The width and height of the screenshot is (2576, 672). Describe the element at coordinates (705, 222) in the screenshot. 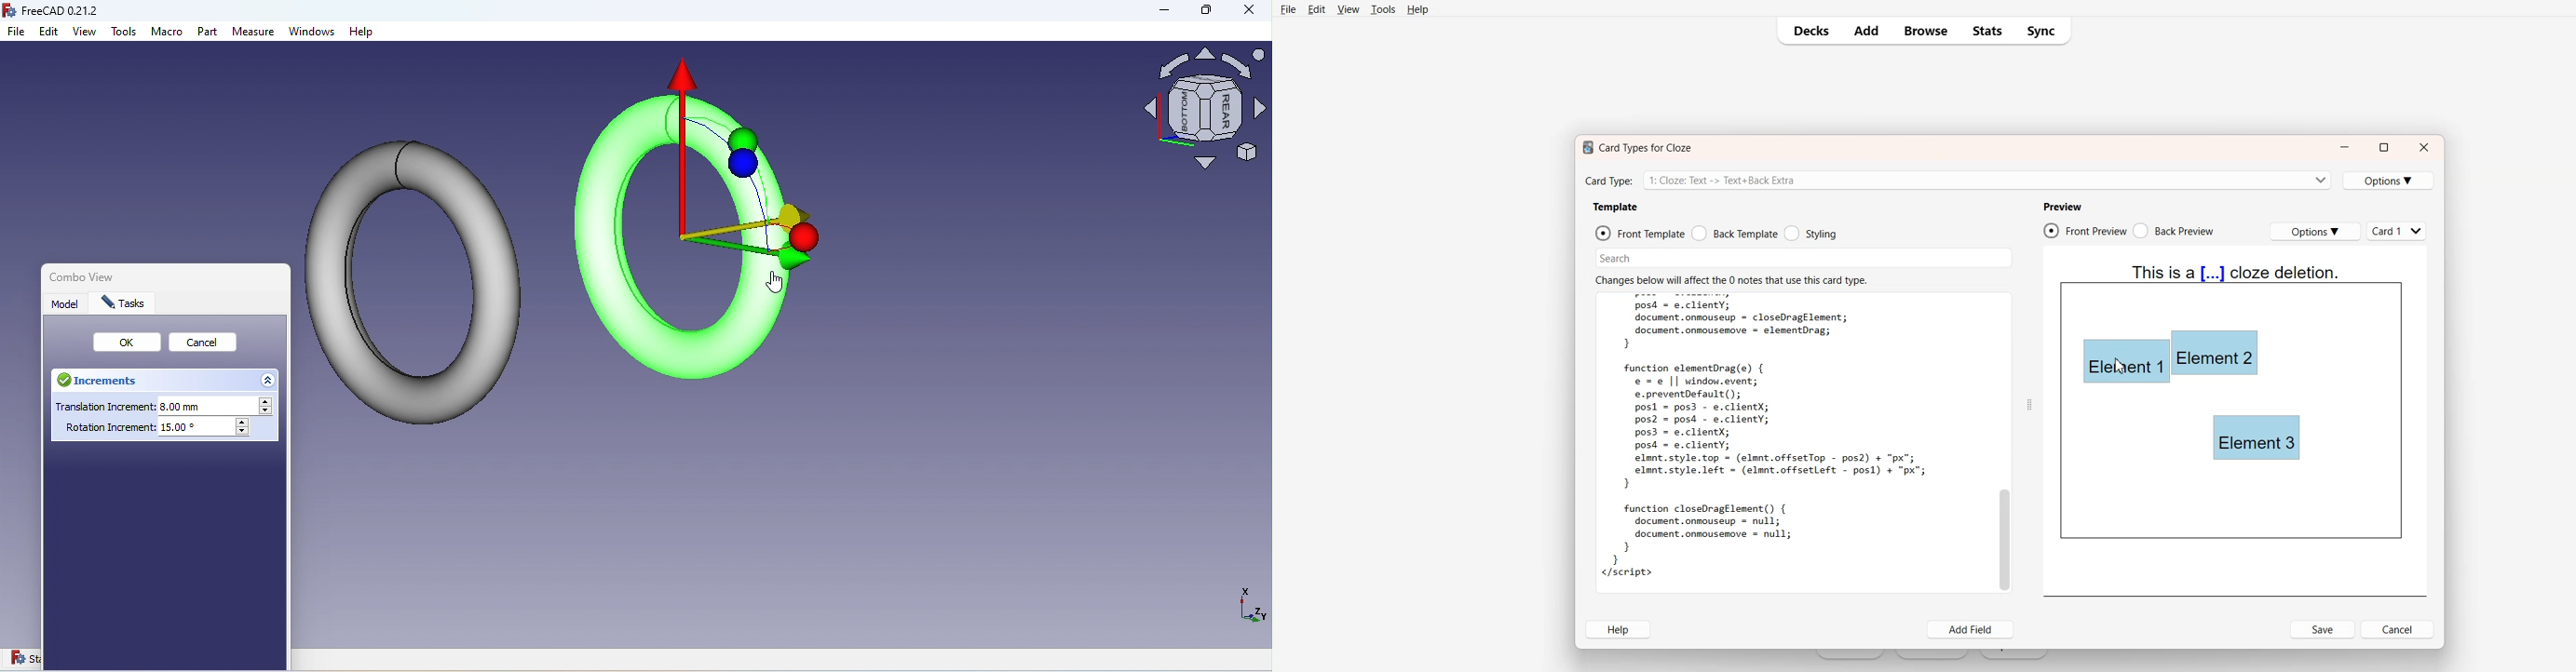

I see `Object` at that location.